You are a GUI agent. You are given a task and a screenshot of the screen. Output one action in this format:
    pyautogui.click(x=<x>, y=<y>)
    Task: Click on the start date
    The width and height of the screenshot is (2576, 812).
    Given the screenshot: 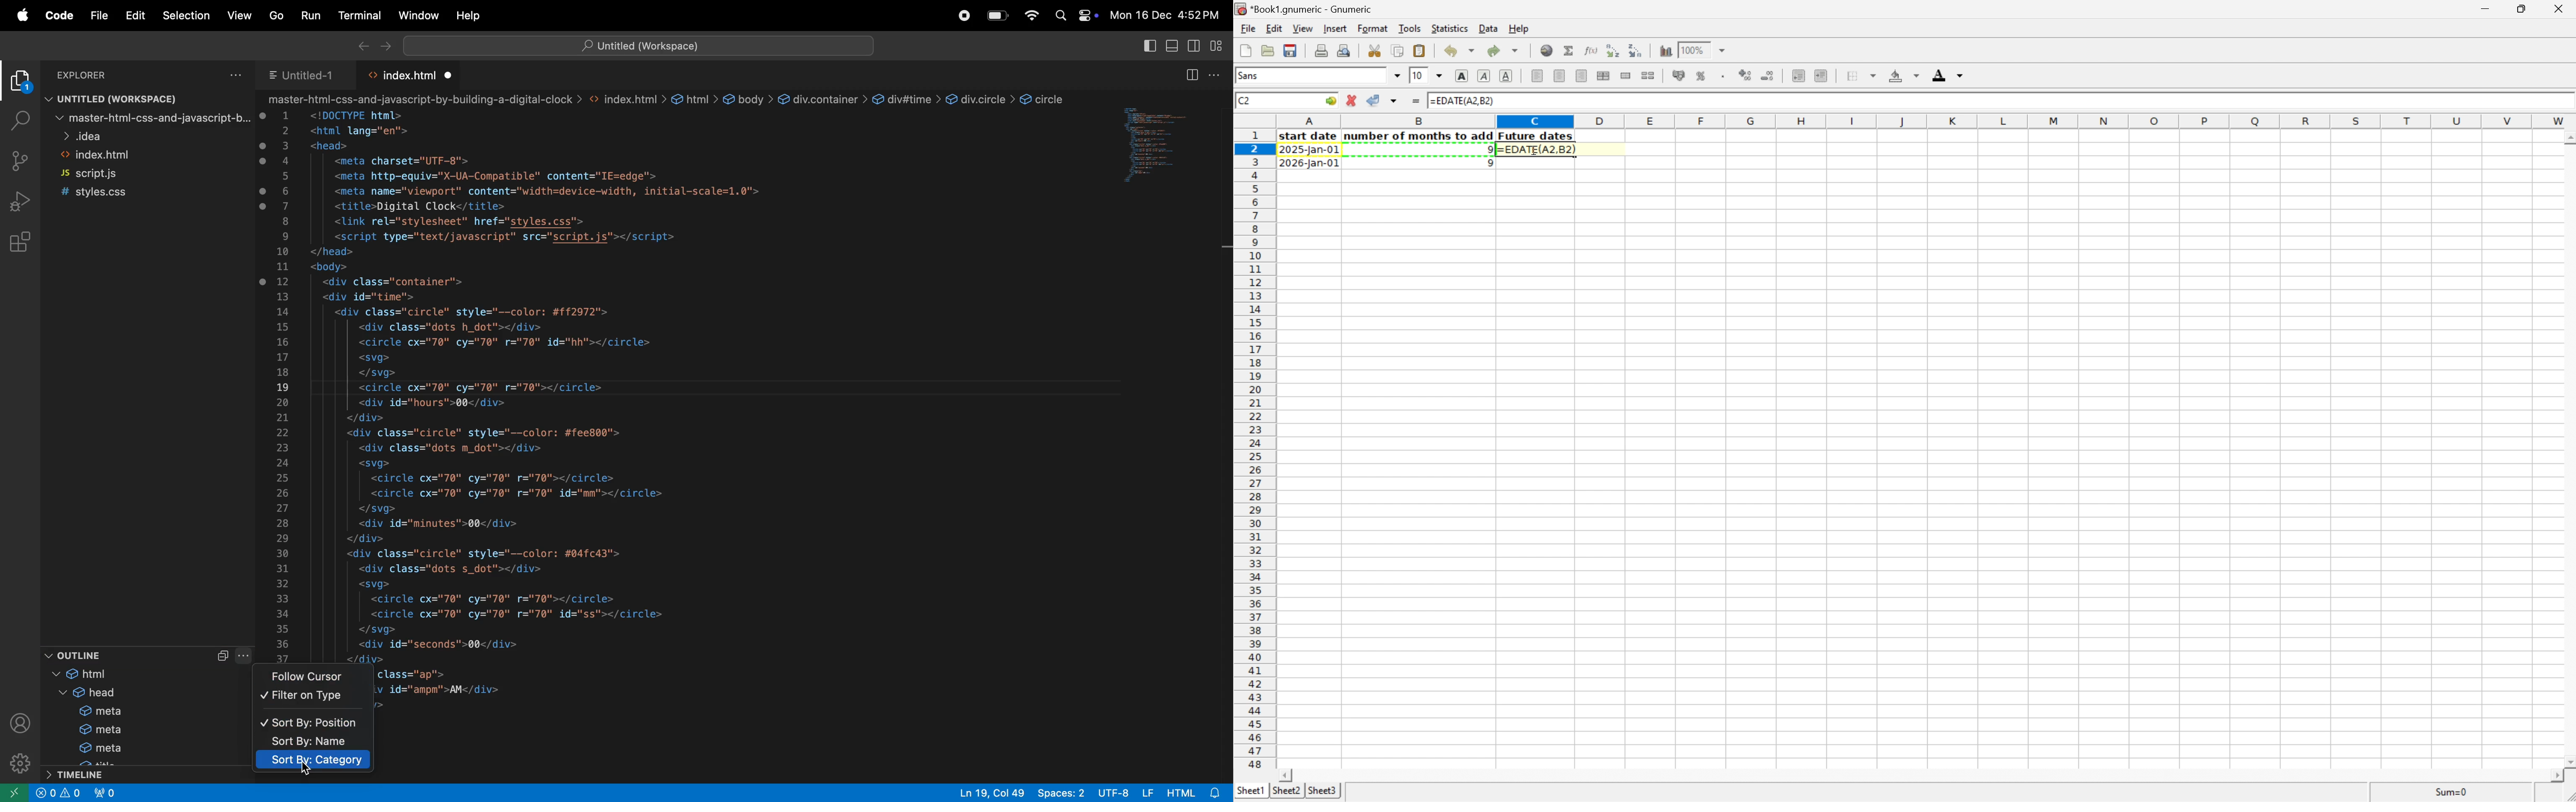 What is the action you would take?
    pyautogui.click(x=1310, y=136)
    